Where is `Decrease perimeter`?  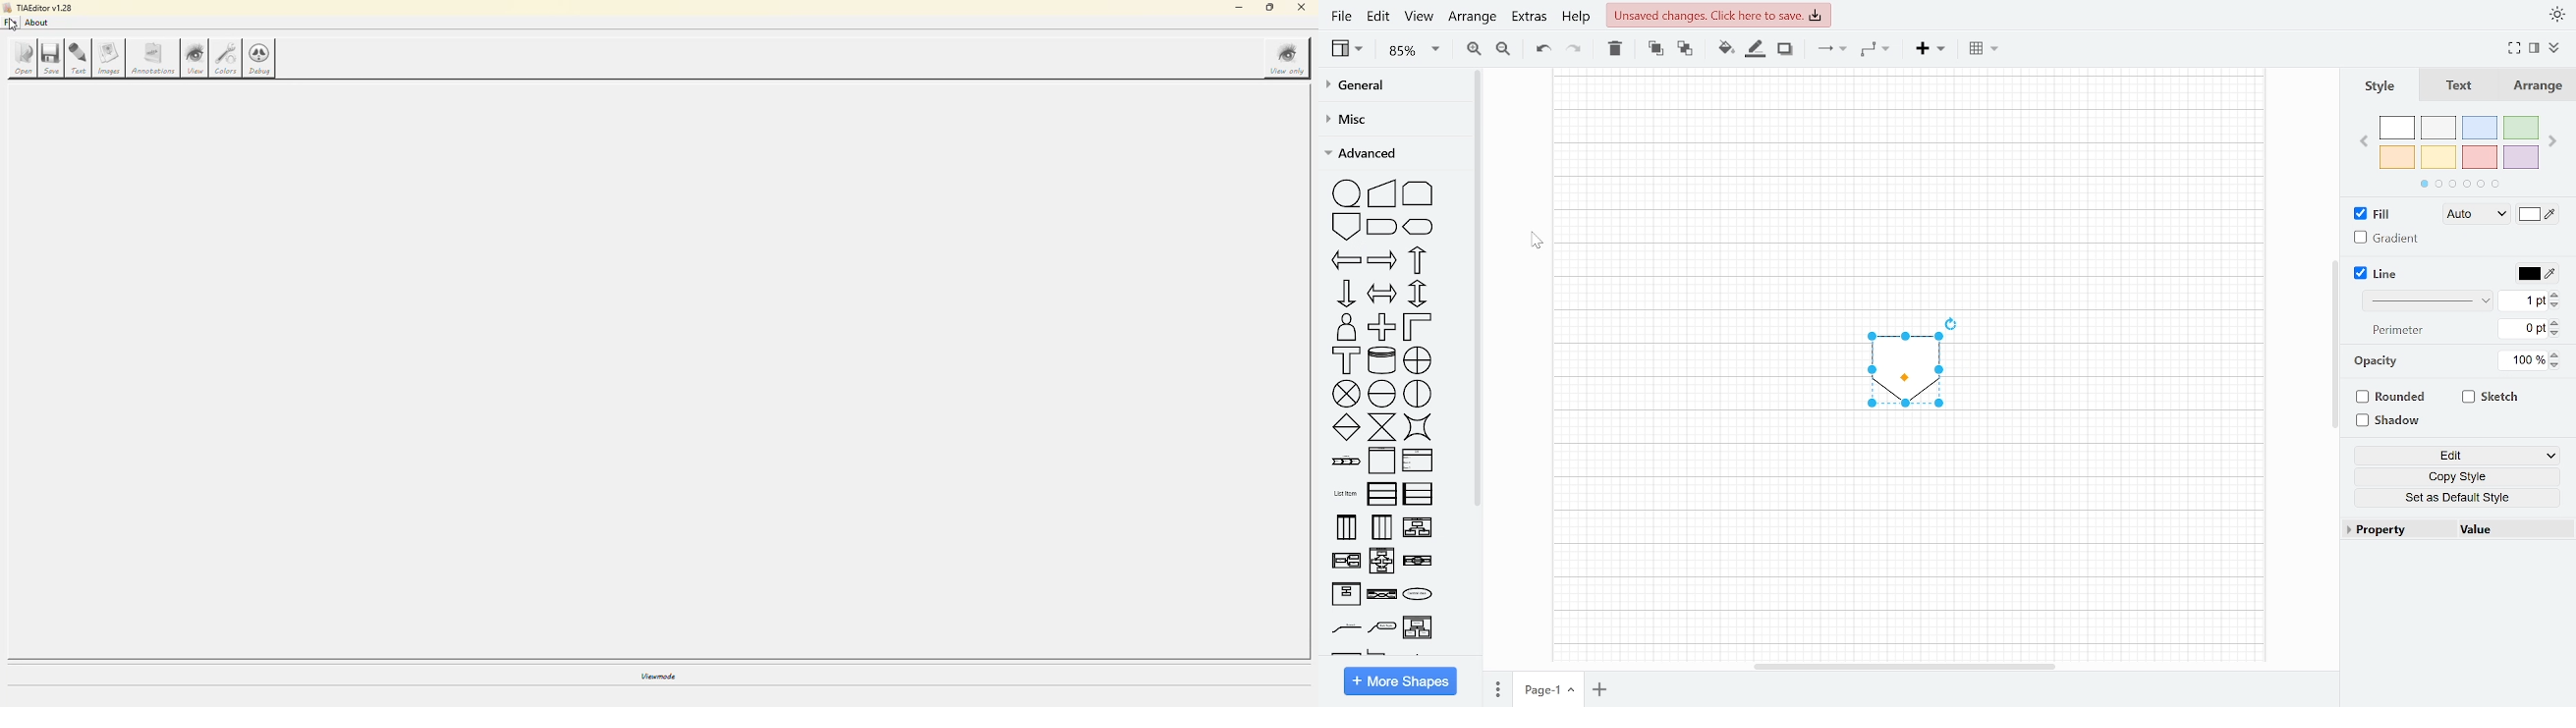
Decrease perimeter is located at coordinates (2557, 333).